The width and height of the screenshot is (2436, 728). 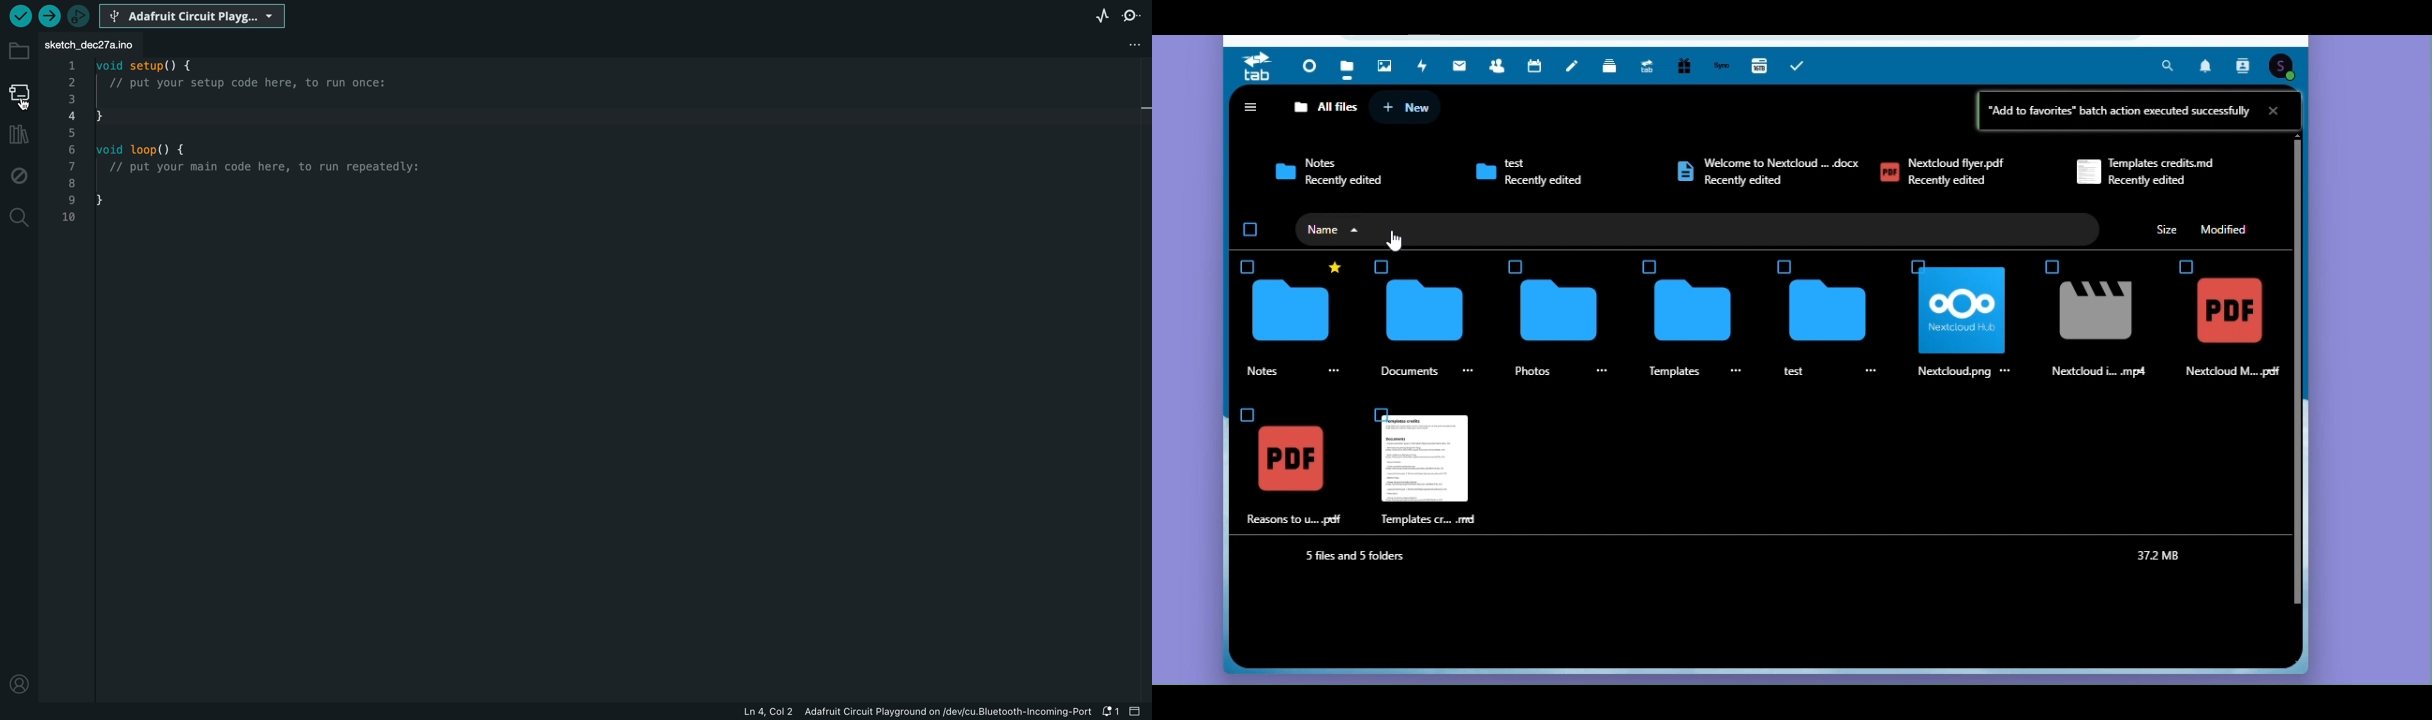 What do you see at coordinates (2232, 312) in the screenshot?
I see `Icon` at bounding box center [2232, 312].